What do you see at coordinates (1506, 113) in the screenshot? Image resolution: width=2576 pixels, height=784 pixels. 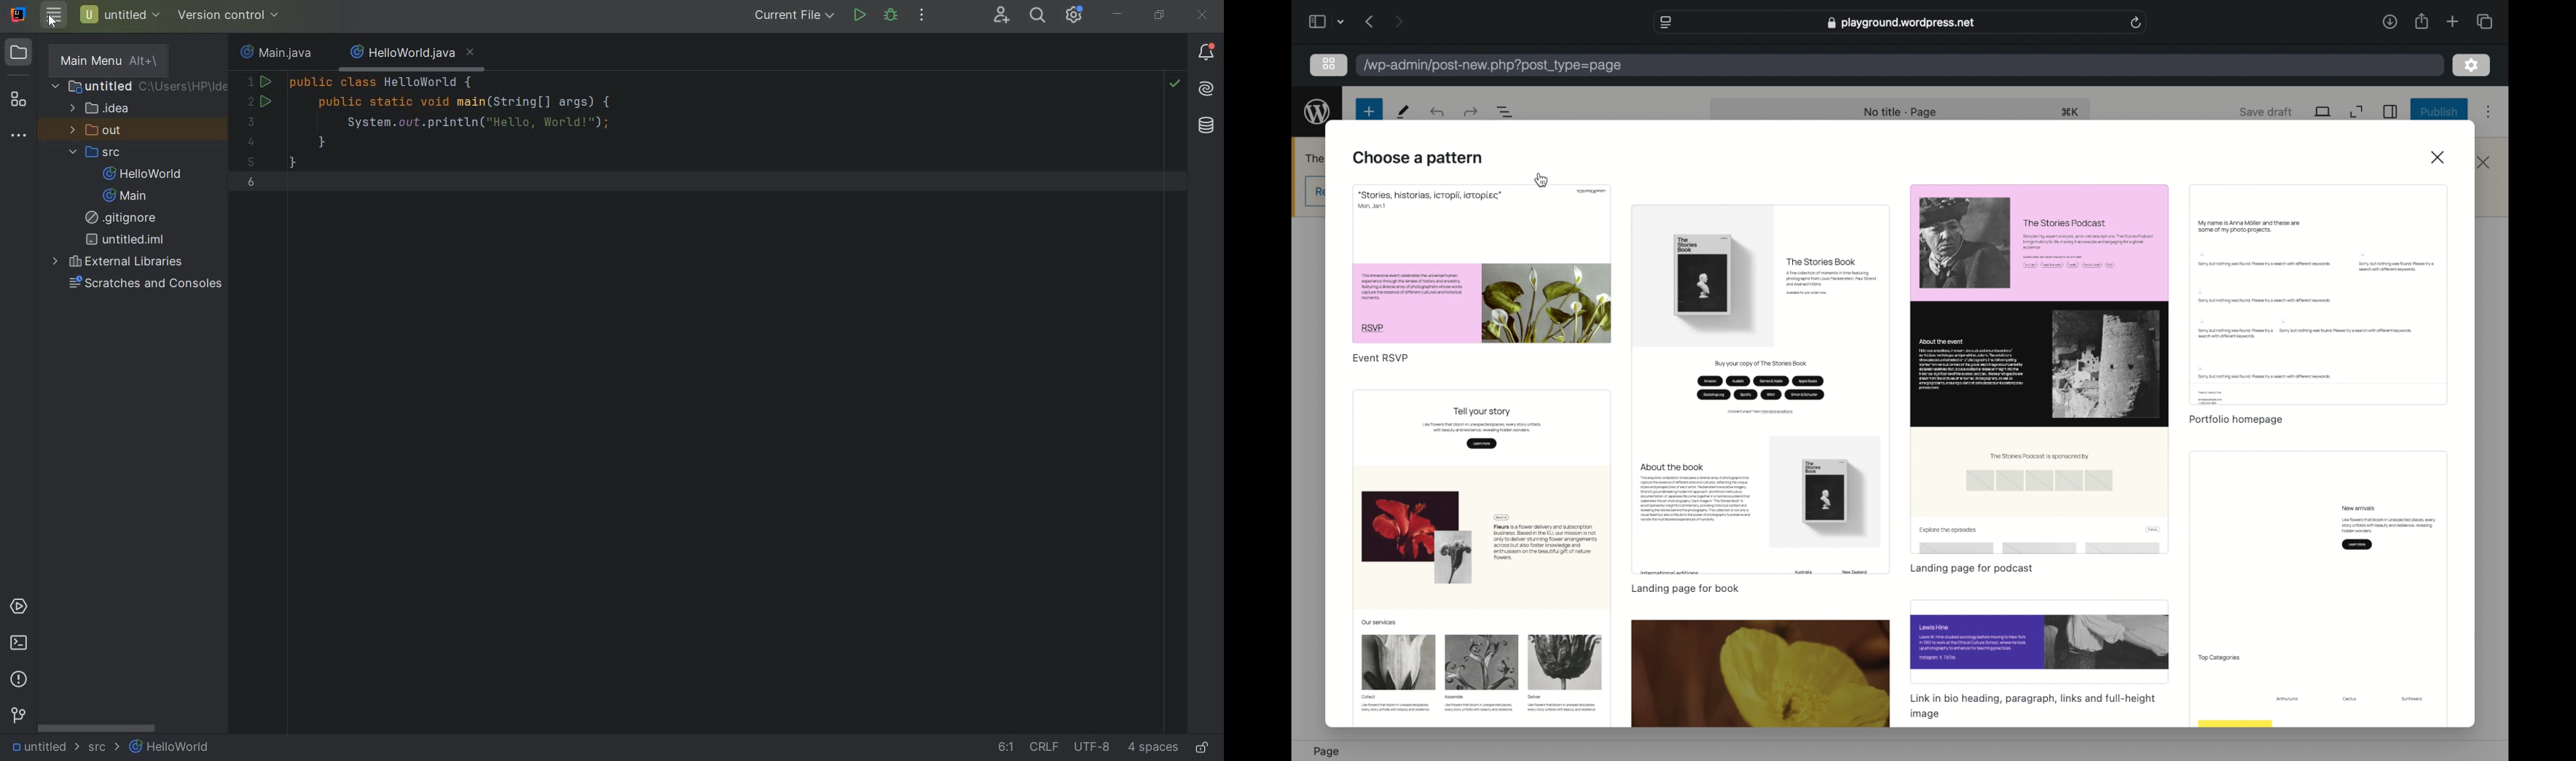 I see `document overview` at bounding box center [1506, 113].